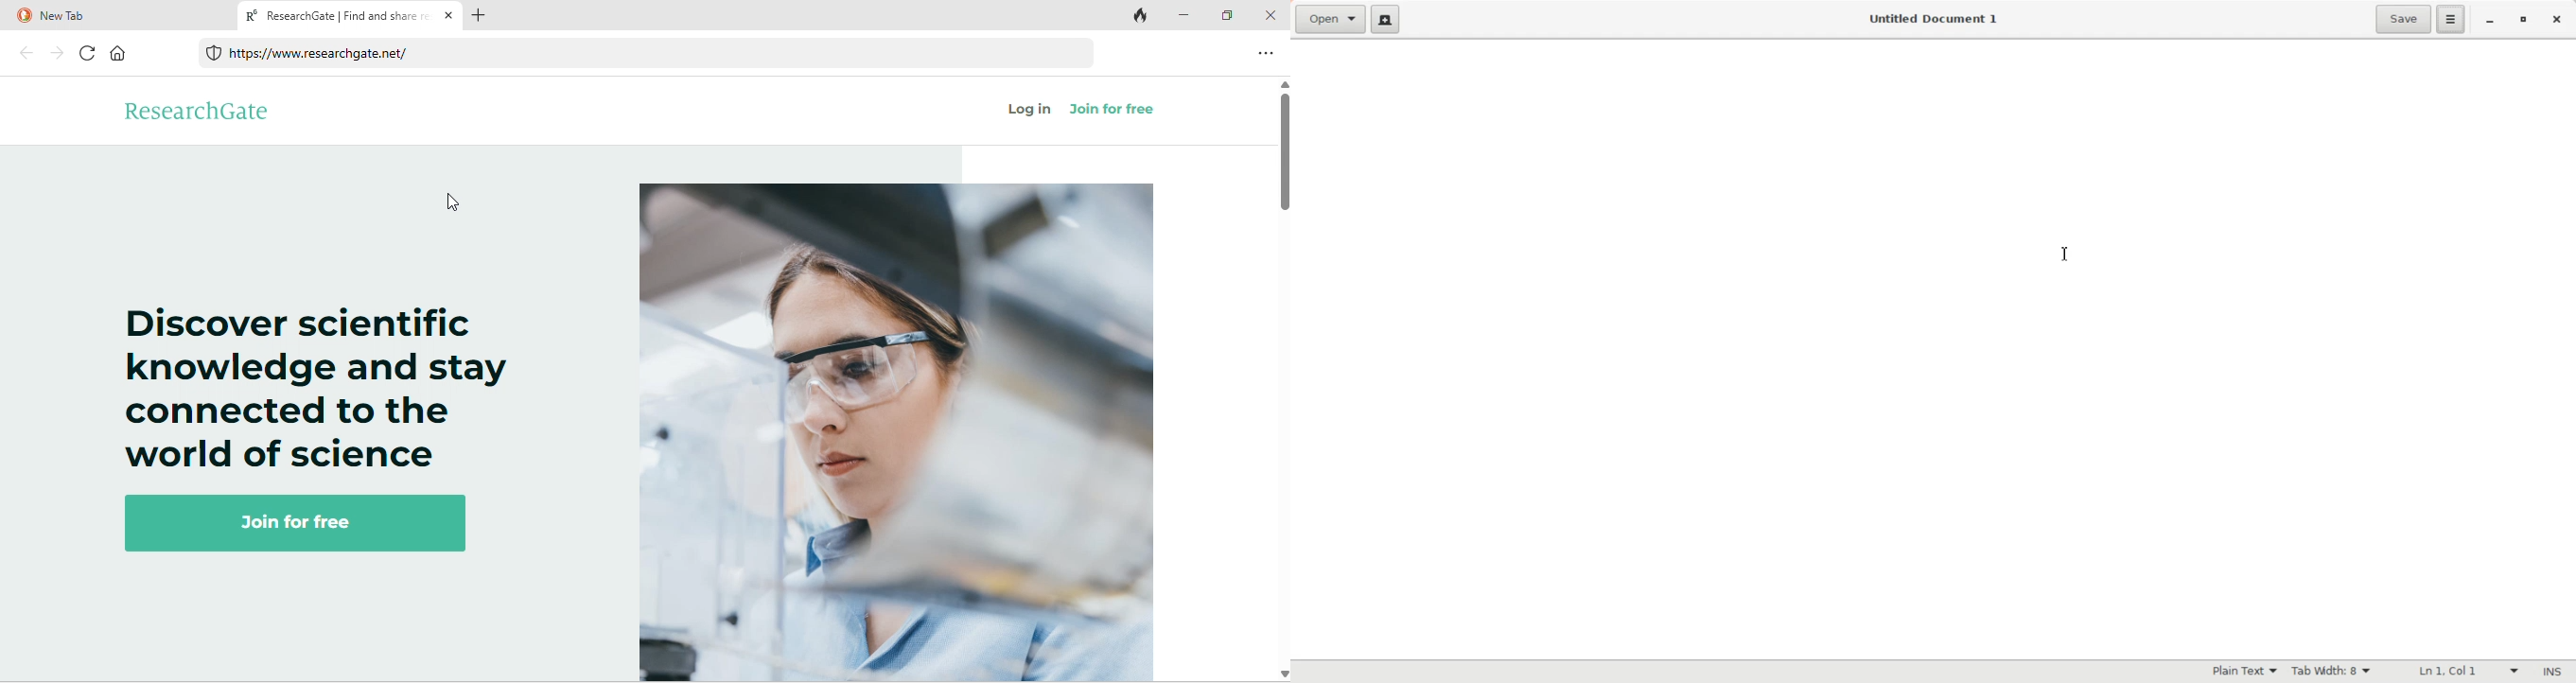 The image size is (2576, 700). Describe the element at coordinates (1268, 52) in the screenshot. I see `option` at that location.